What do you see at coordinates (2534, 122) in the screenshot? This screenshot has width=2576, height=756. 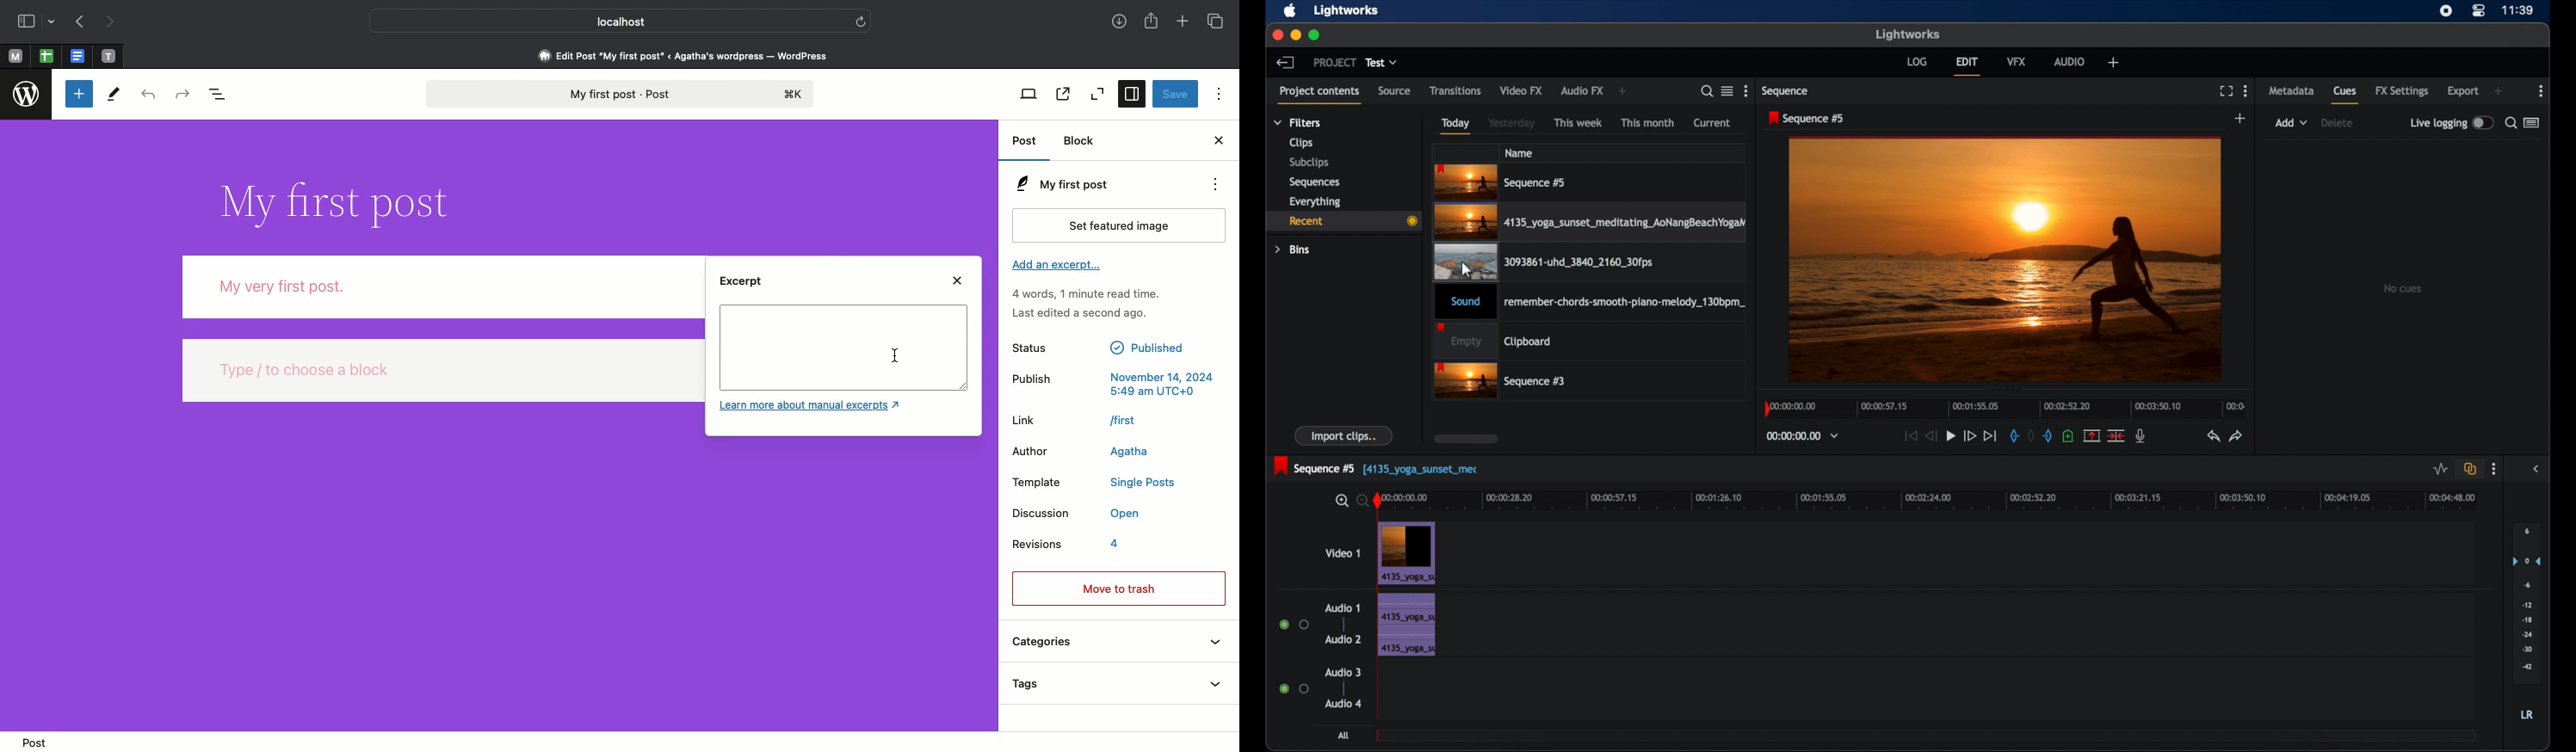 I see `toggle list or logger view` at bounding box center [2534, 122].